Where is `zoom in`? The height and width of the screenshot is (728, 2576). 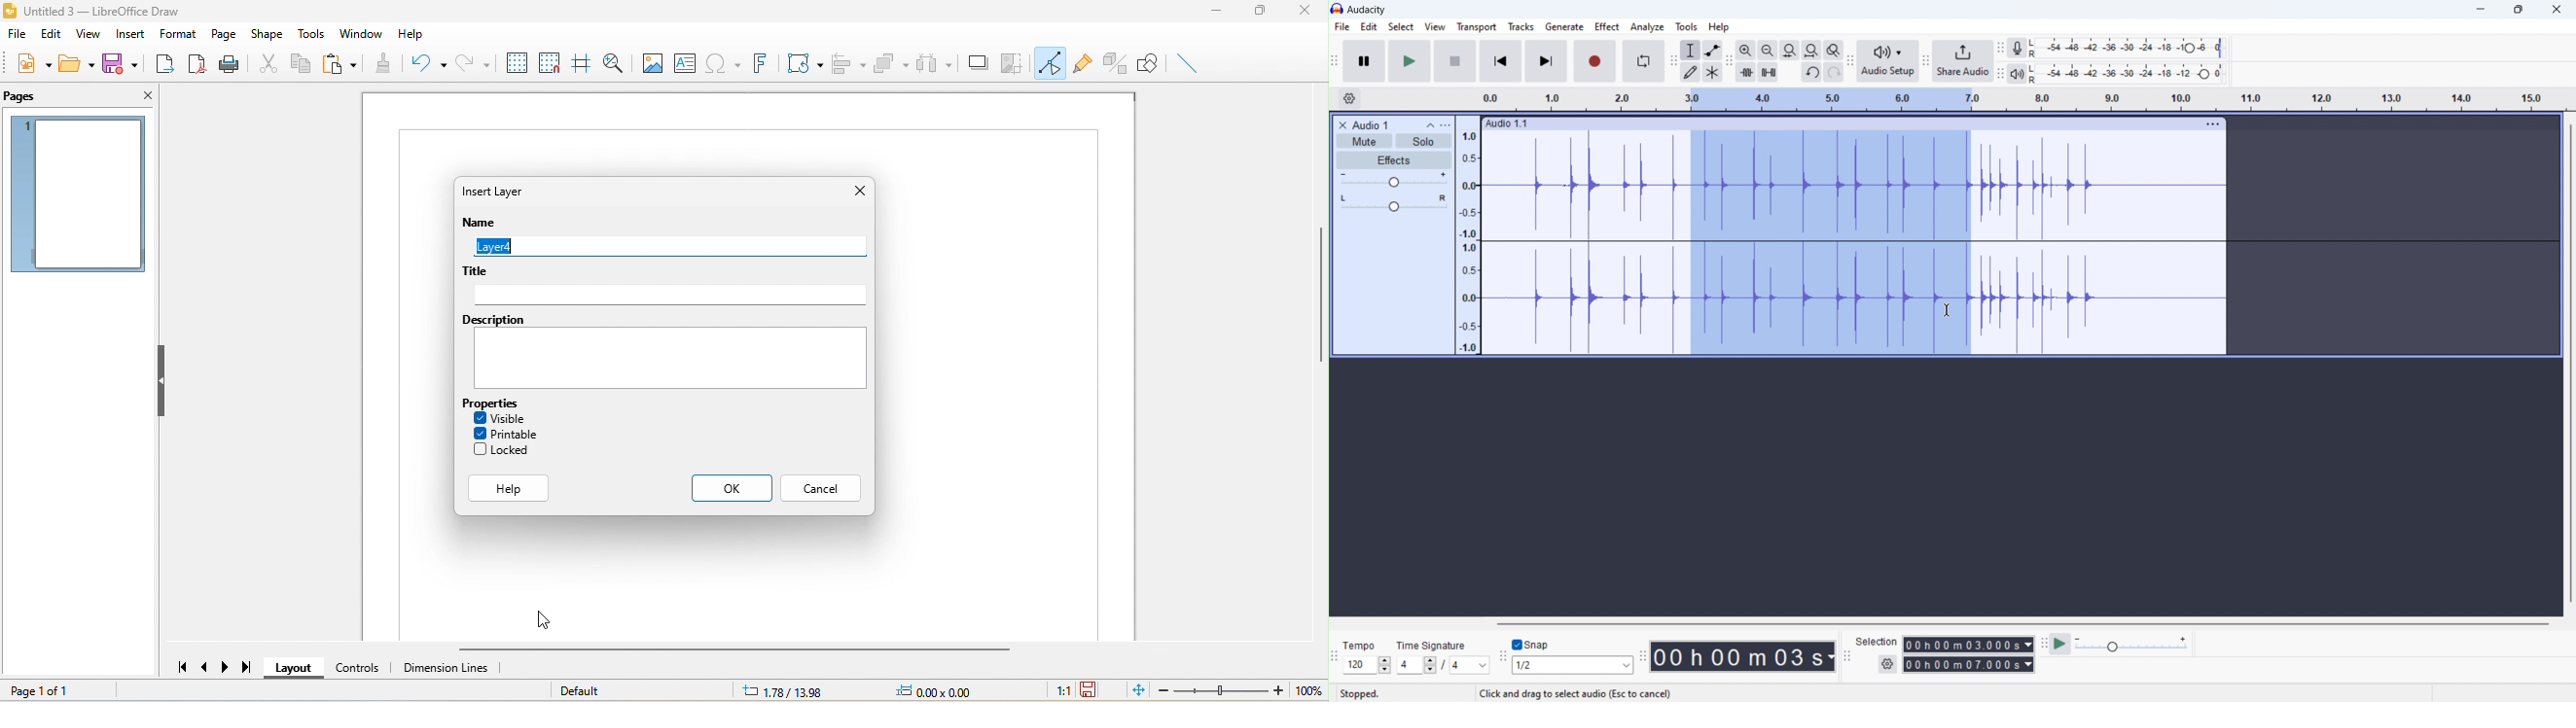 zoom in is located at coordinates (1746, 50).